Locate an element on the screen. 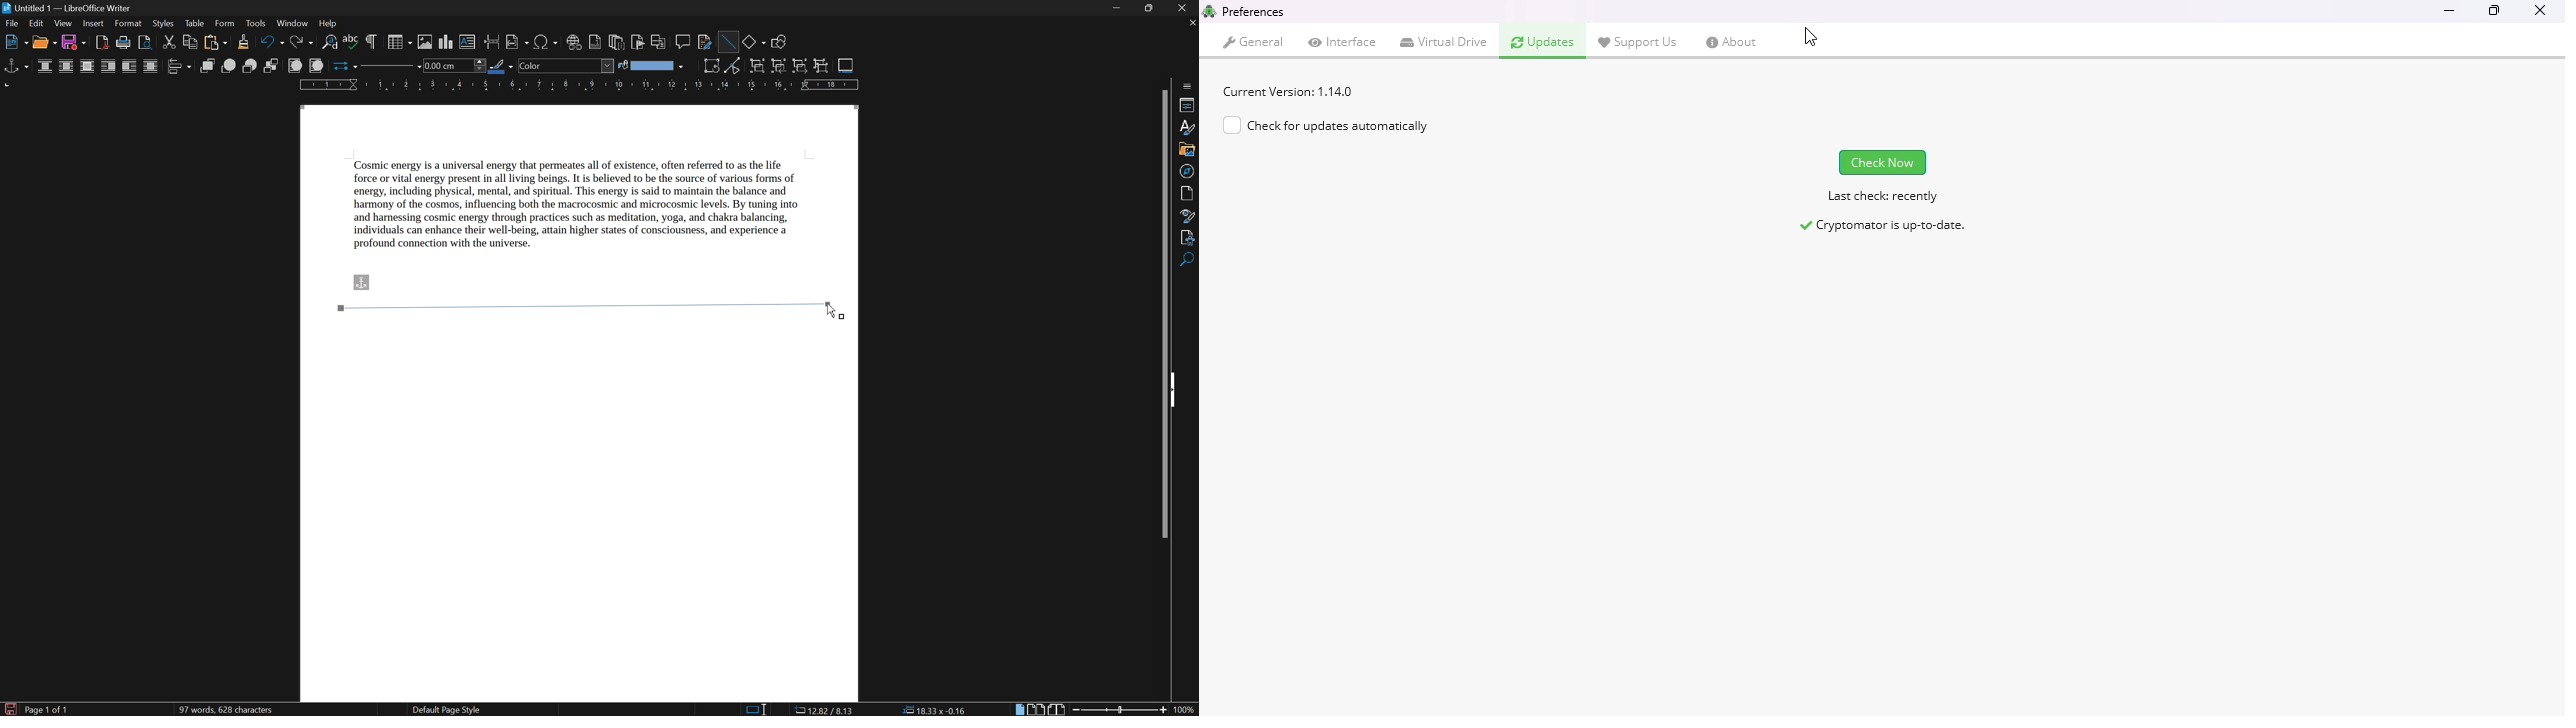  to background is located at coordinates (315, 66).